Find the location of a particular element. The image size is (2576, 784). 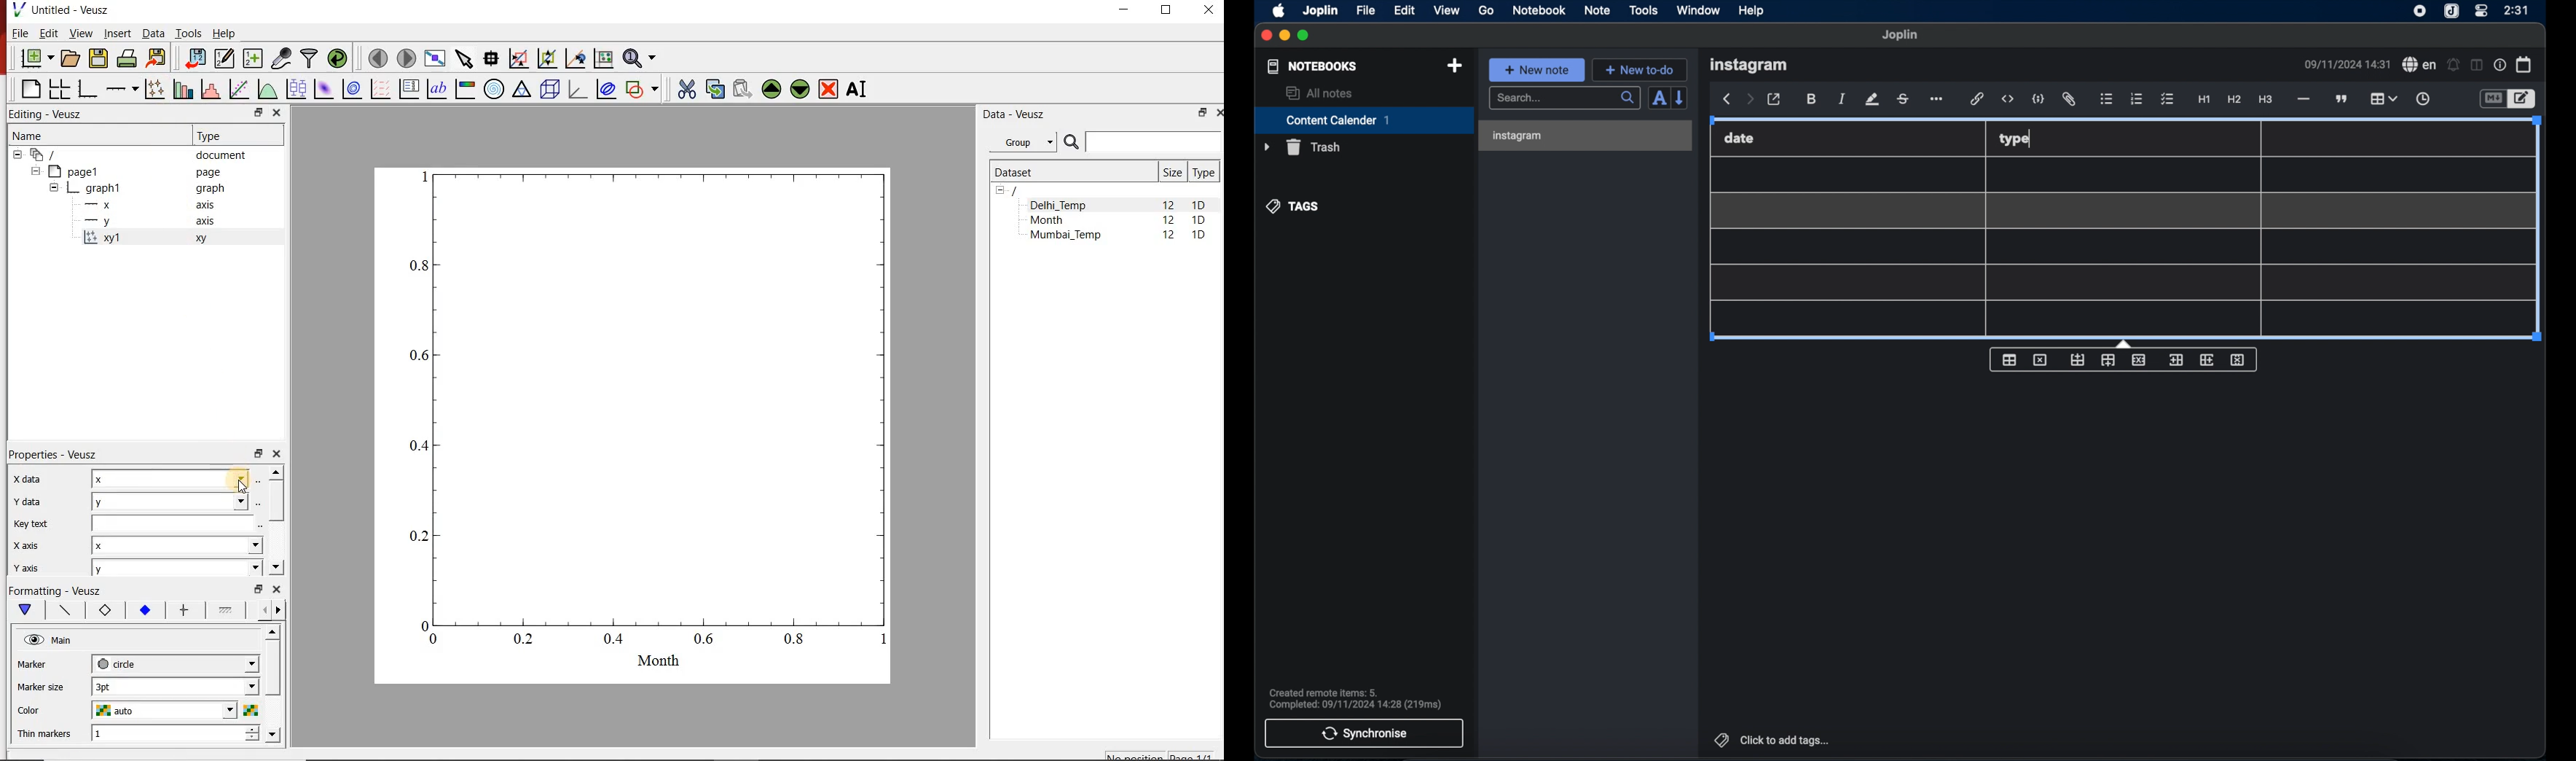

select items from the graph or scroll is located at coordinates (466, 59).